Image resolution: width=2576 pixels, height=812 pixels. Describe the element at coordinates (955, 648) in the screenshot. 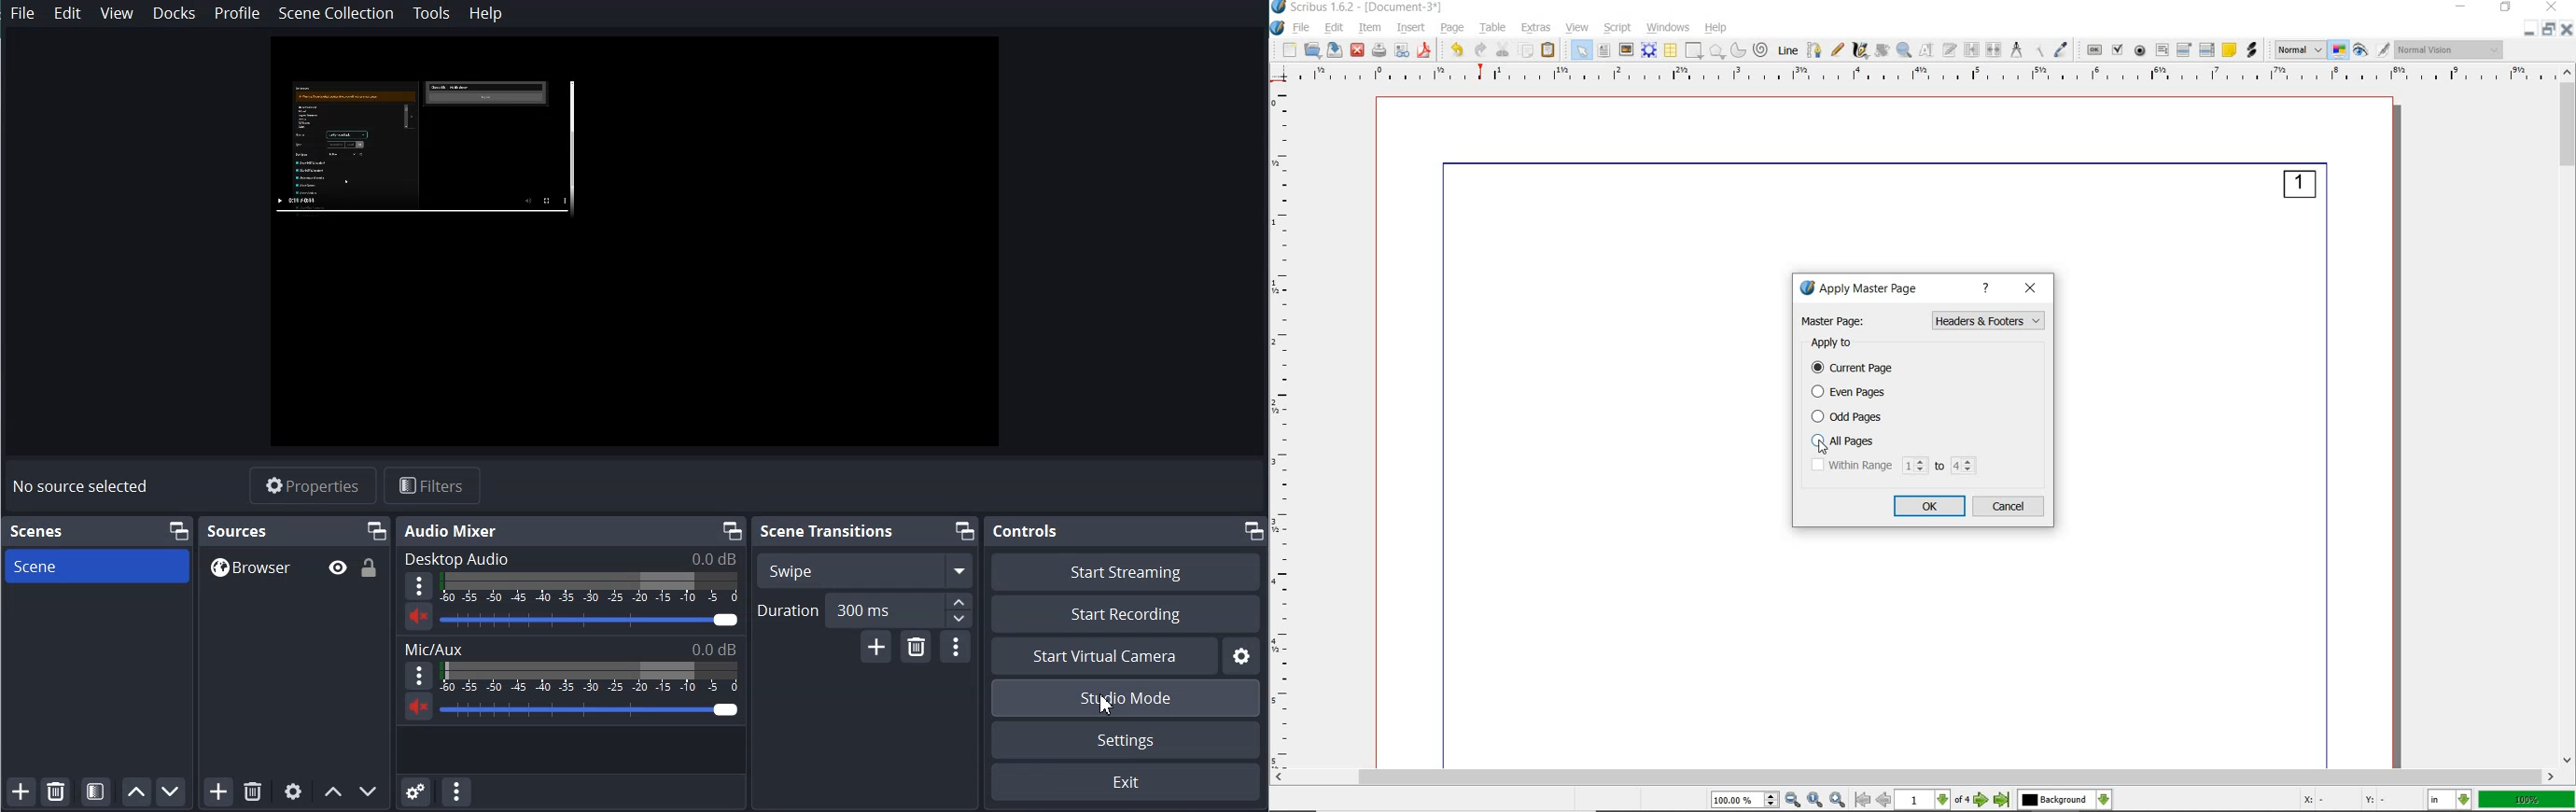

I see `Transition Properties` at that location.